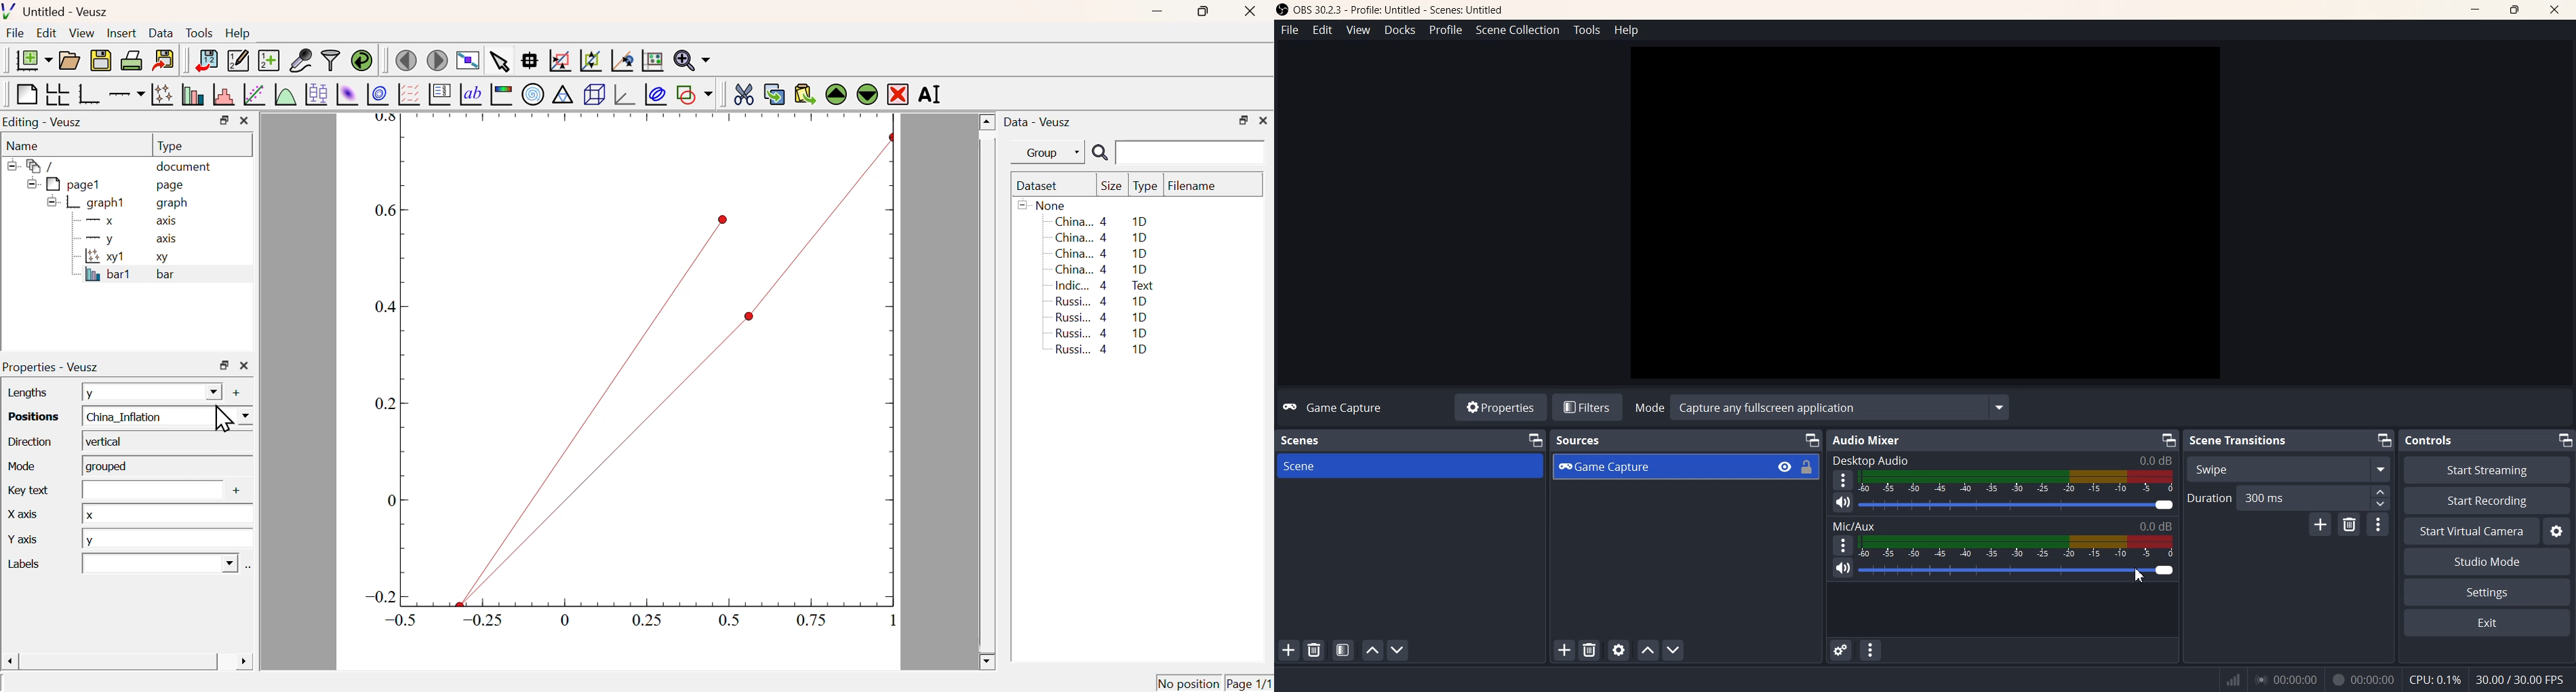  I want to click on Minimize, so click(2383, 440).